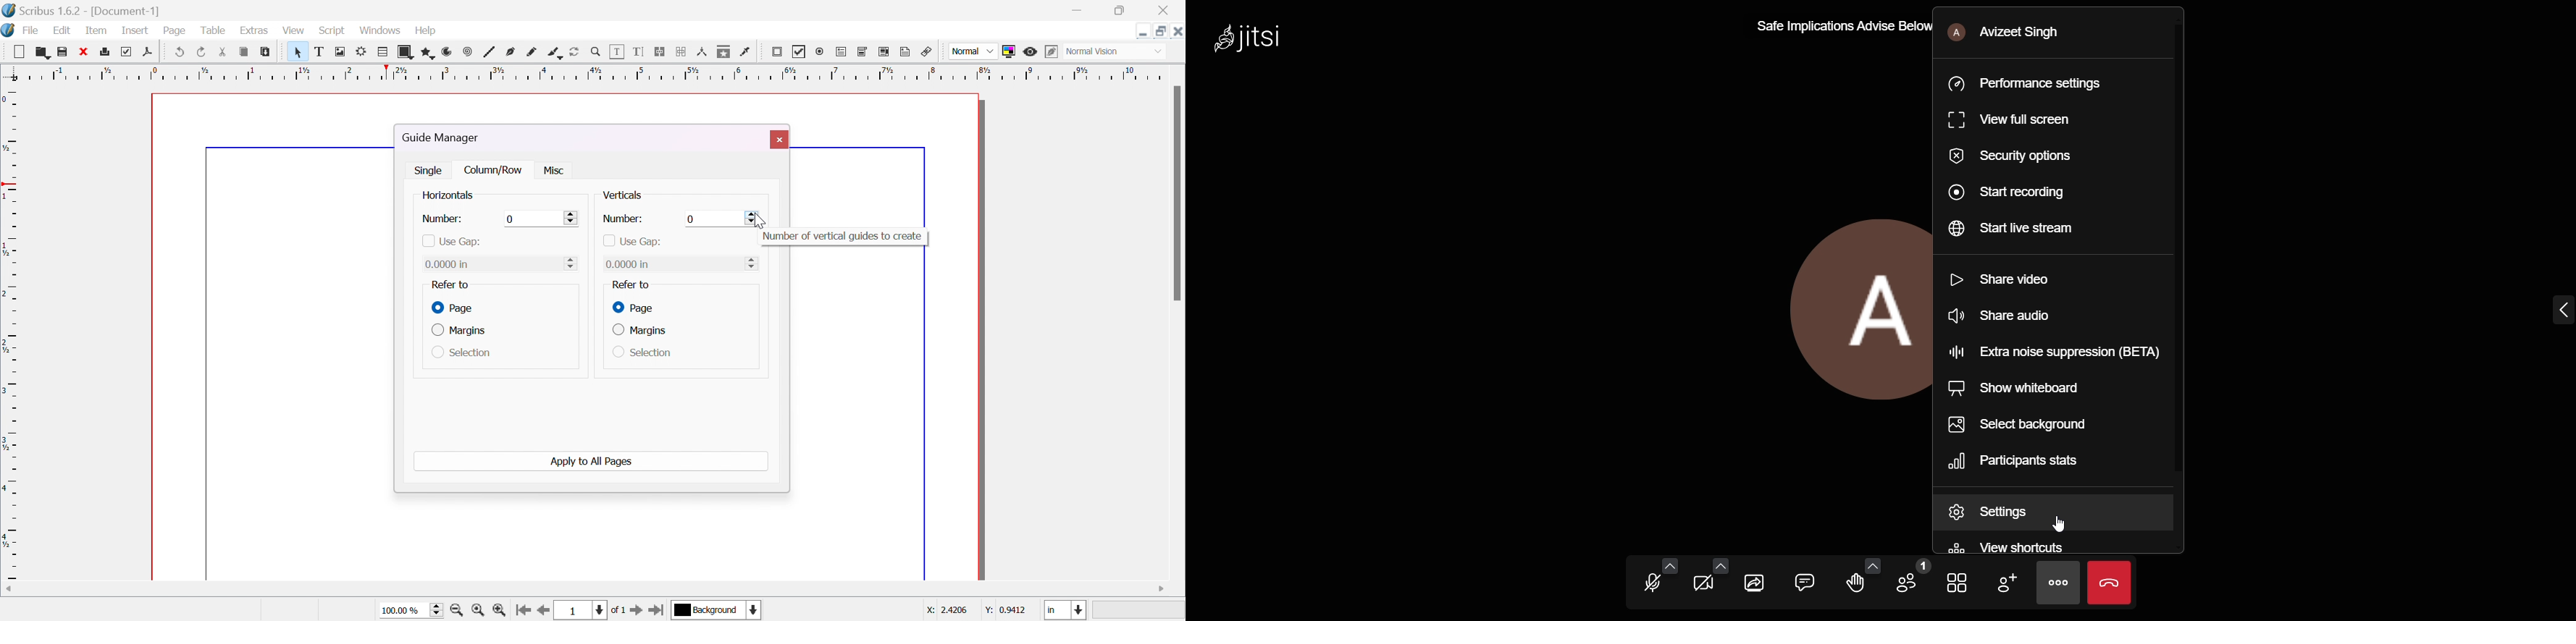  What do you see at coordinates (2049, 545) in the screenshot?
I see `View Shortcuts` at bounding box center [2049, 545].